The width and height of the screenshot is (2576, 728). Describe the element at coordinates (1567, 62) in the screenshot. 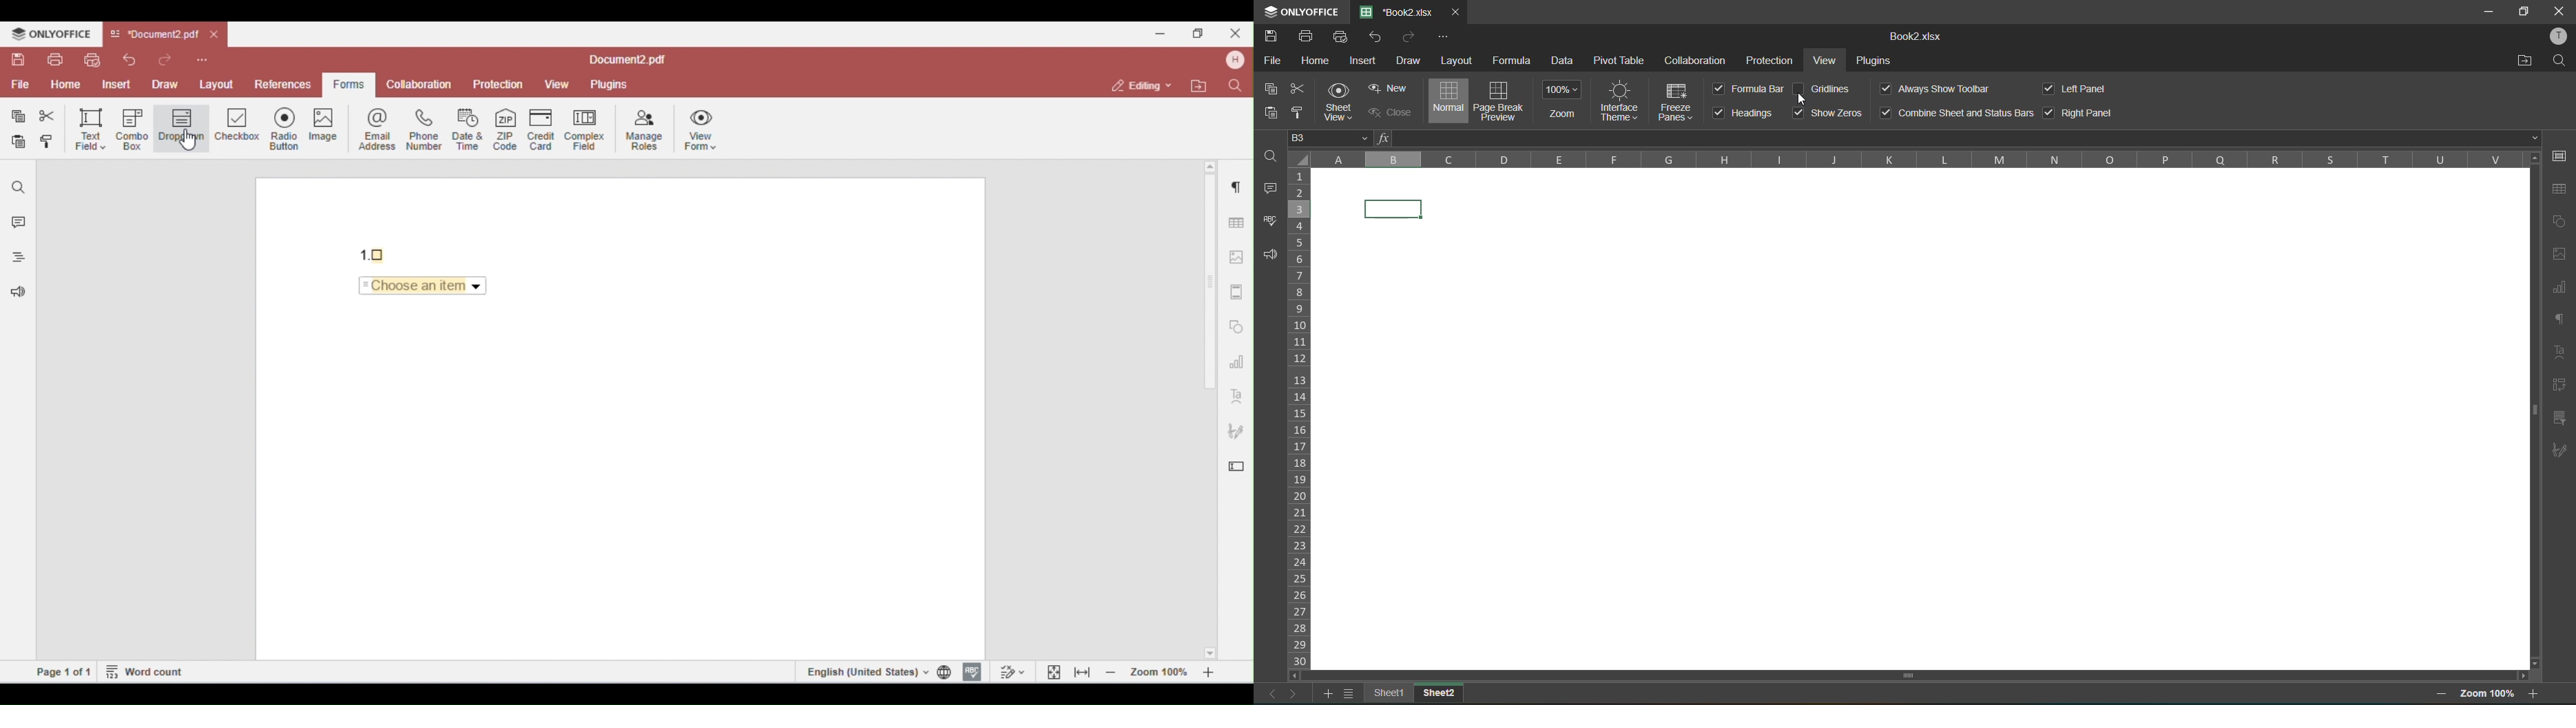

I see `data` at that location.